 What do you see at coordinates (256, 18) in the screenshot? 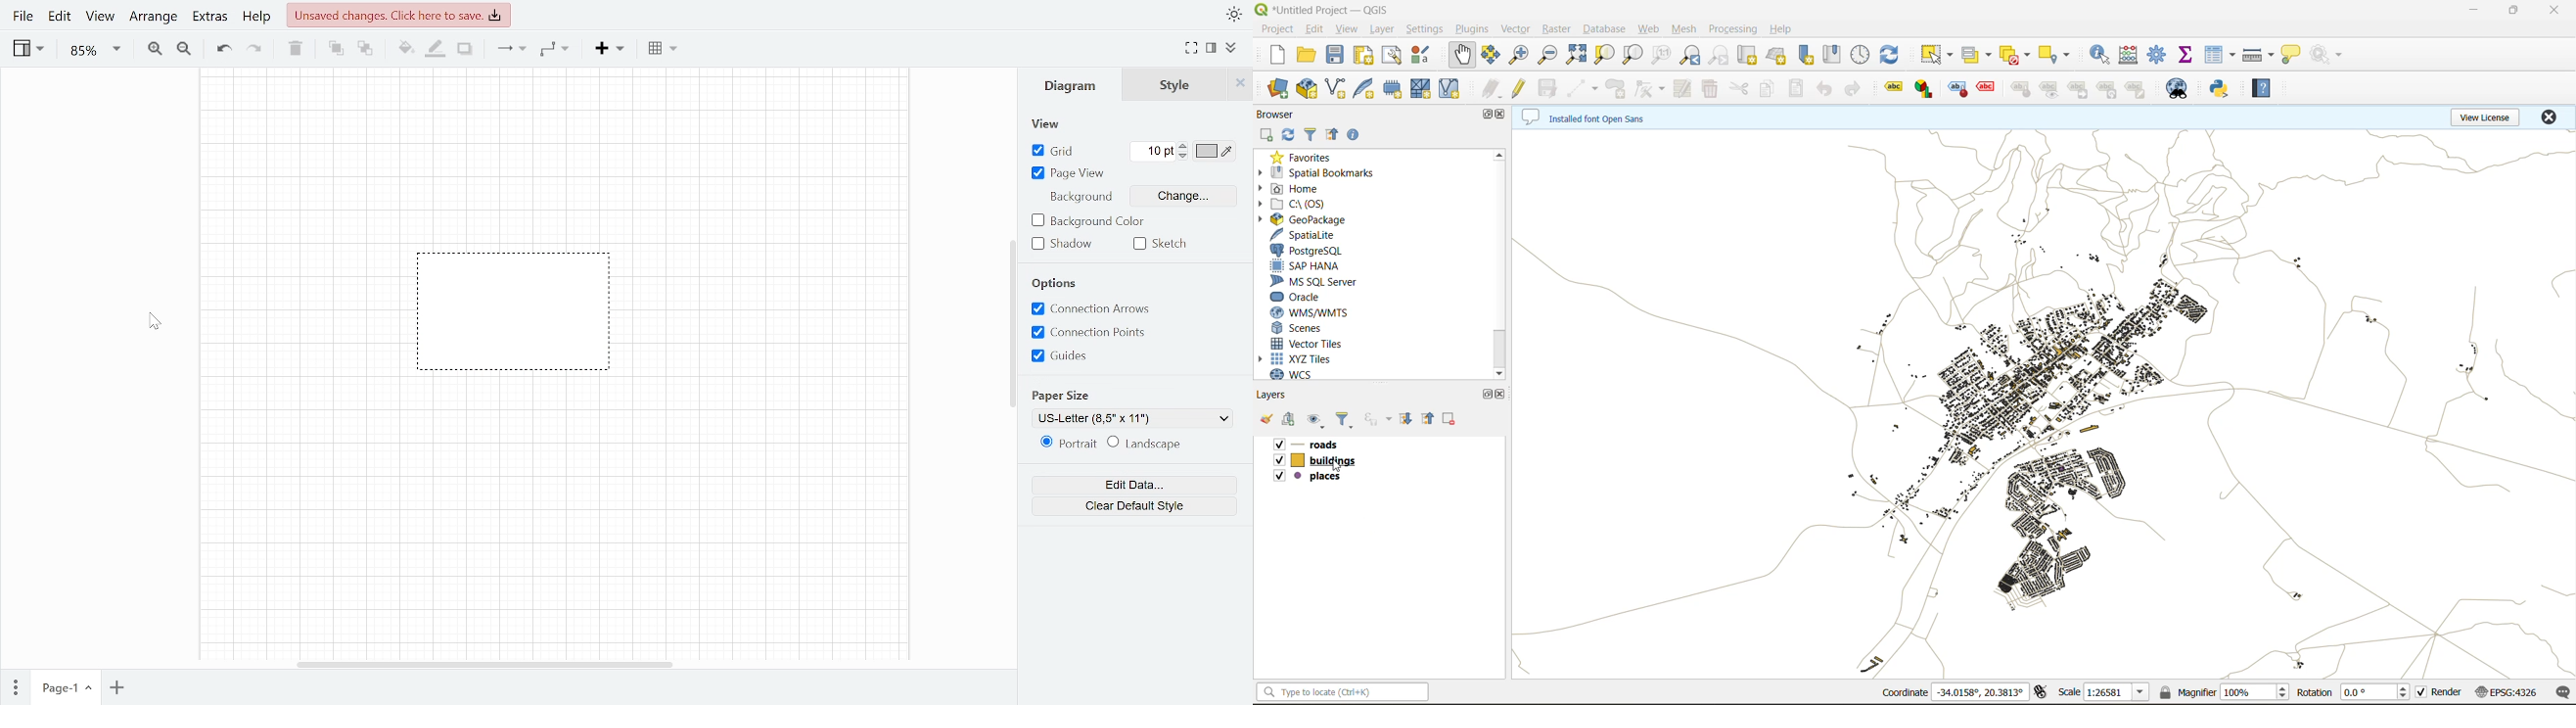
I see `Help` at bounding box center [256, 18].